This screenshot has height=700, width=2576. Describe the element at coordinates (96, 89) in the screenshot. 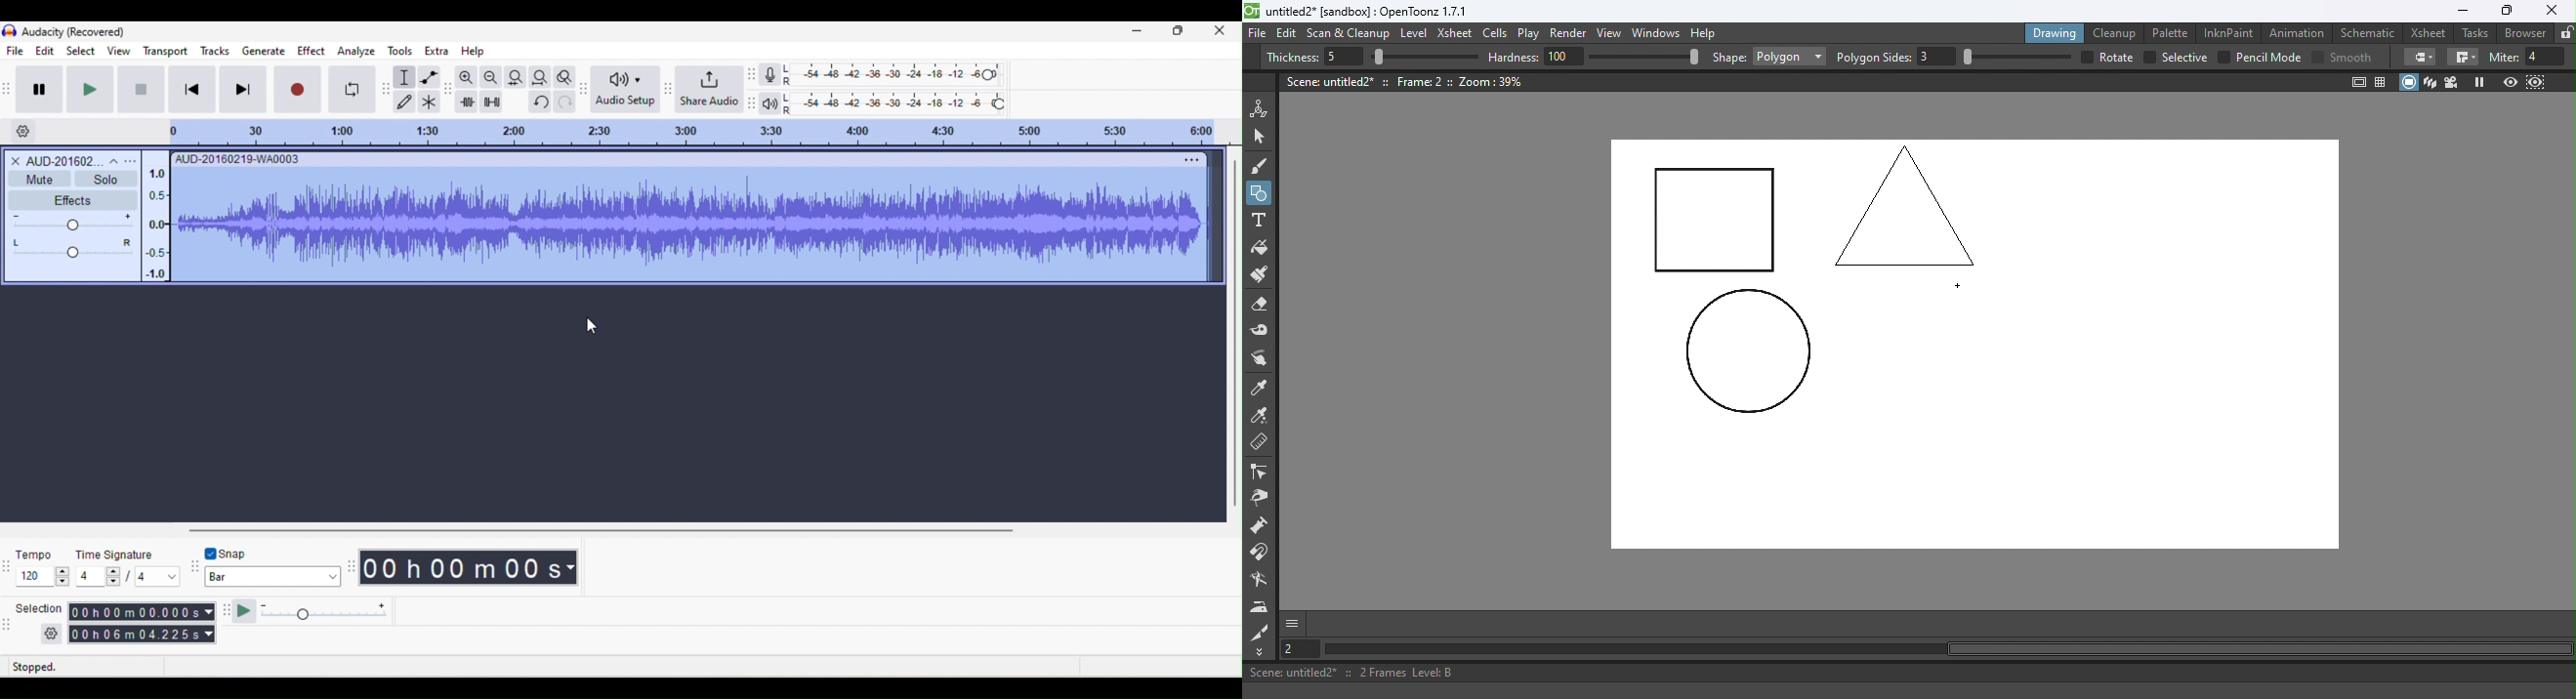

I see `play` at that location.